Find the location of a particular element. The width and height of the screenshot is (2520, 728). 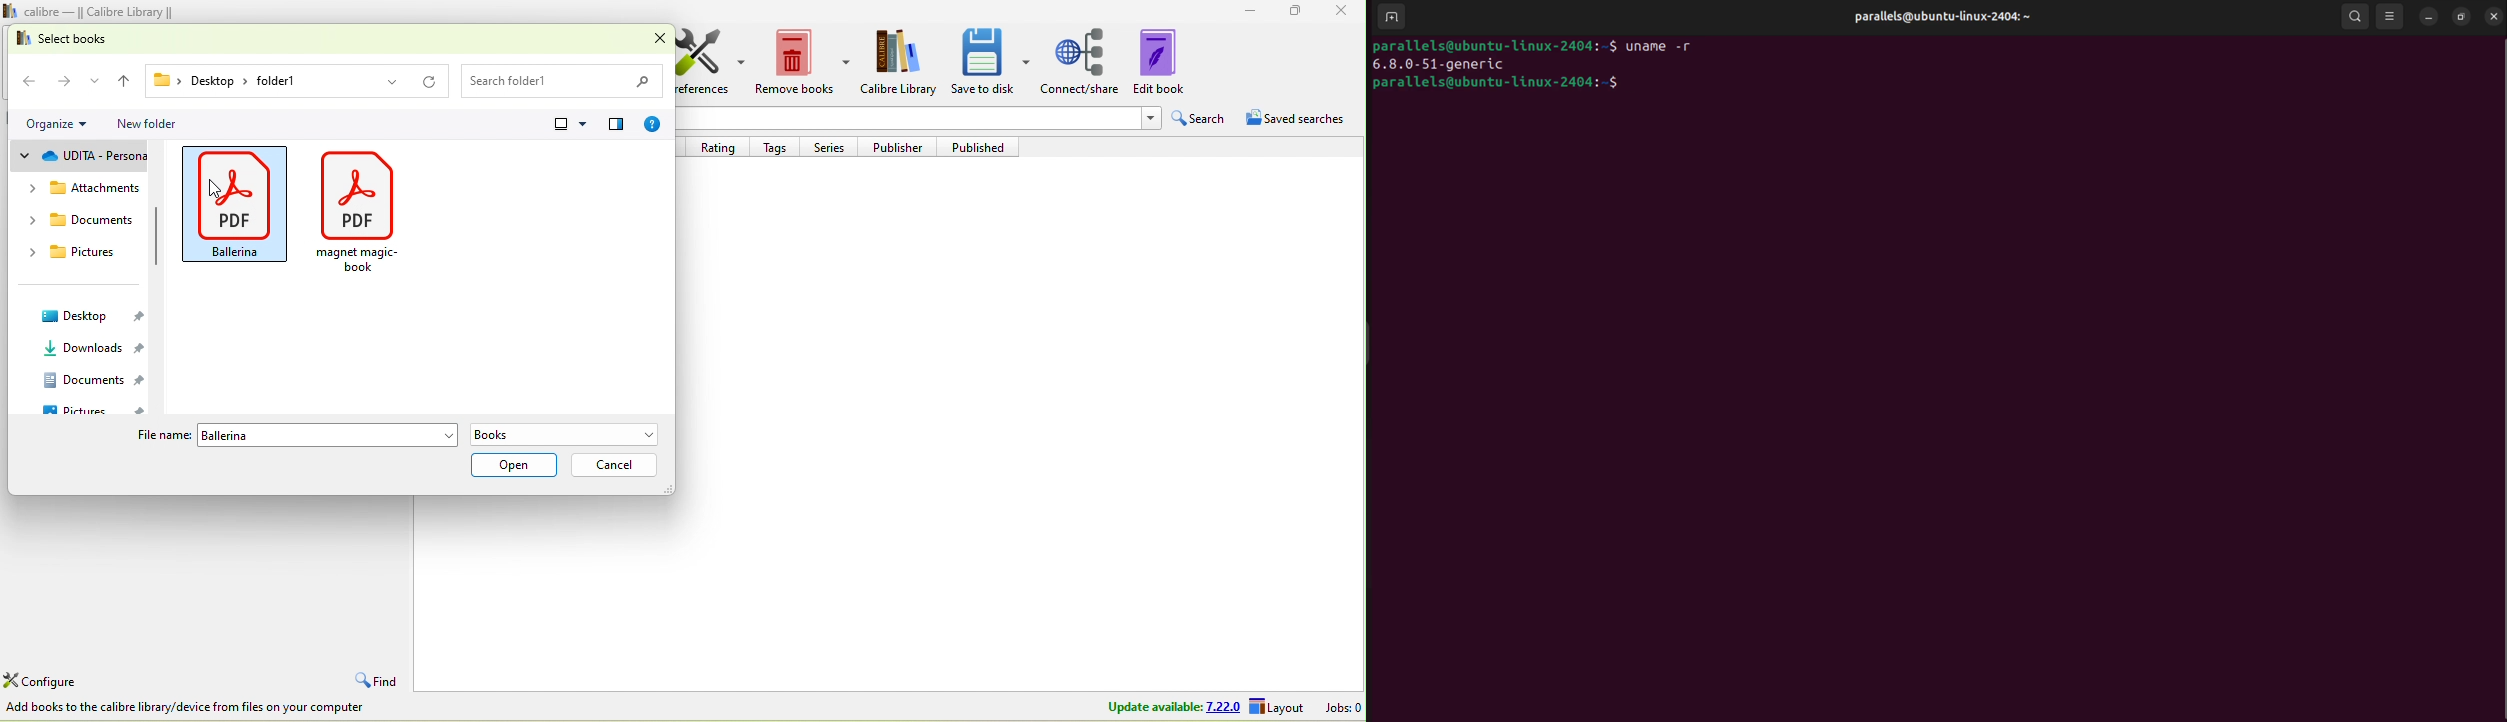

jobs 0 is located at coordinates (1340, 707).